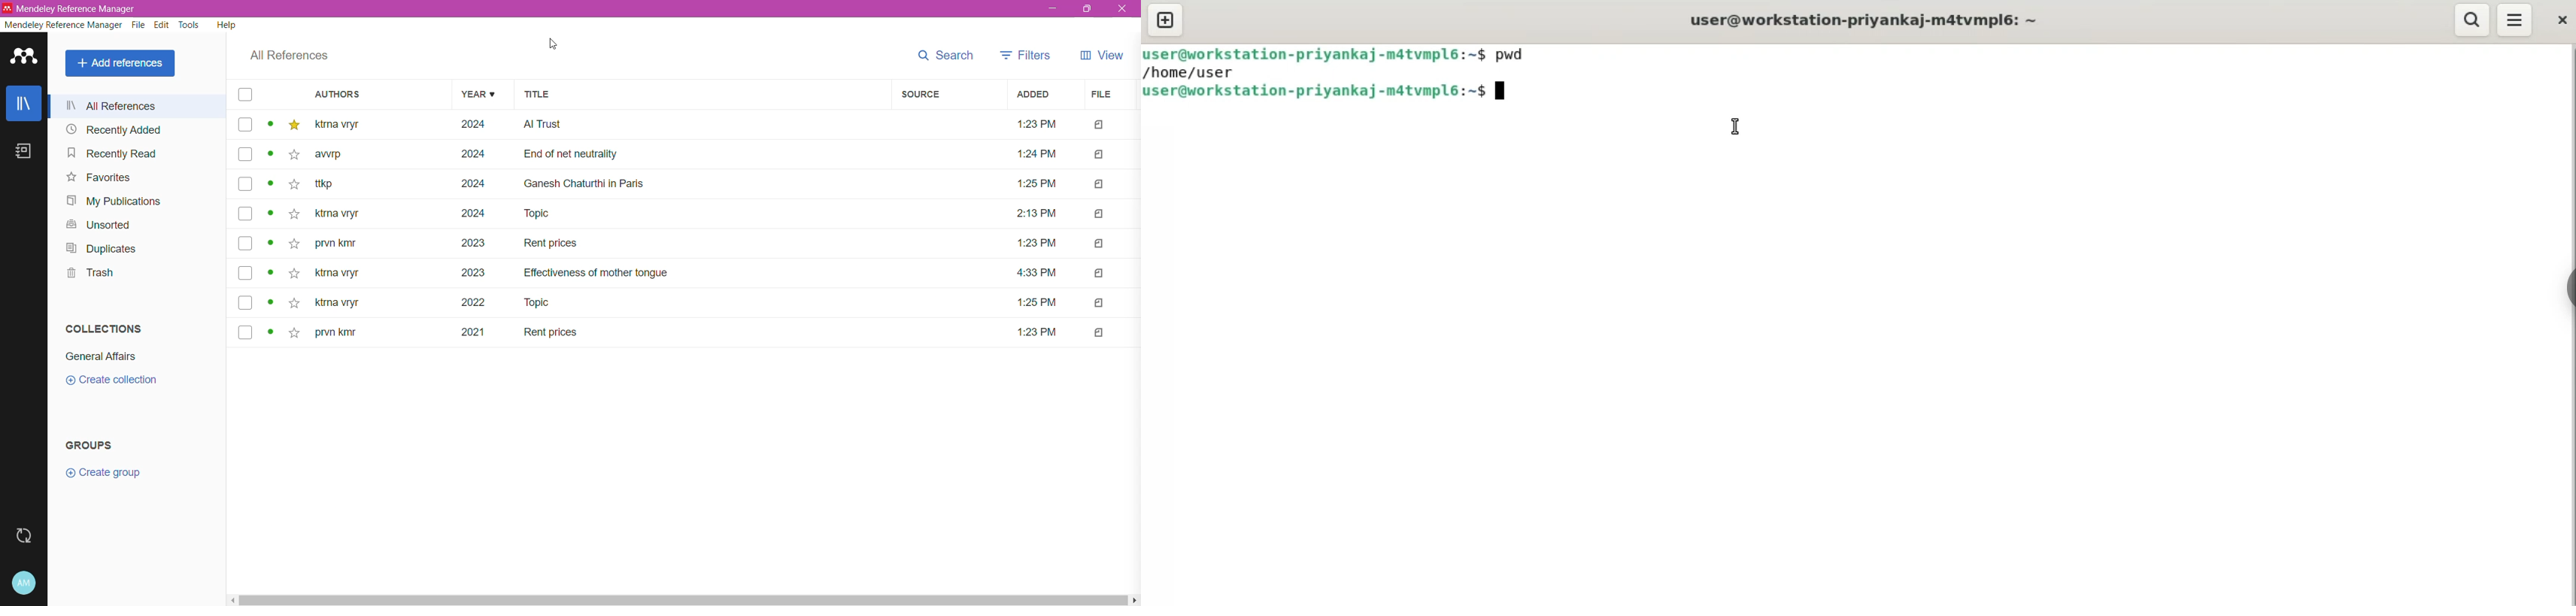 Image resolution: width=2576 pixels, height=616 pixels. What do you see at coordinates (245, 184) in the screenshot?
I see `select` at bounding box center [245, 184].